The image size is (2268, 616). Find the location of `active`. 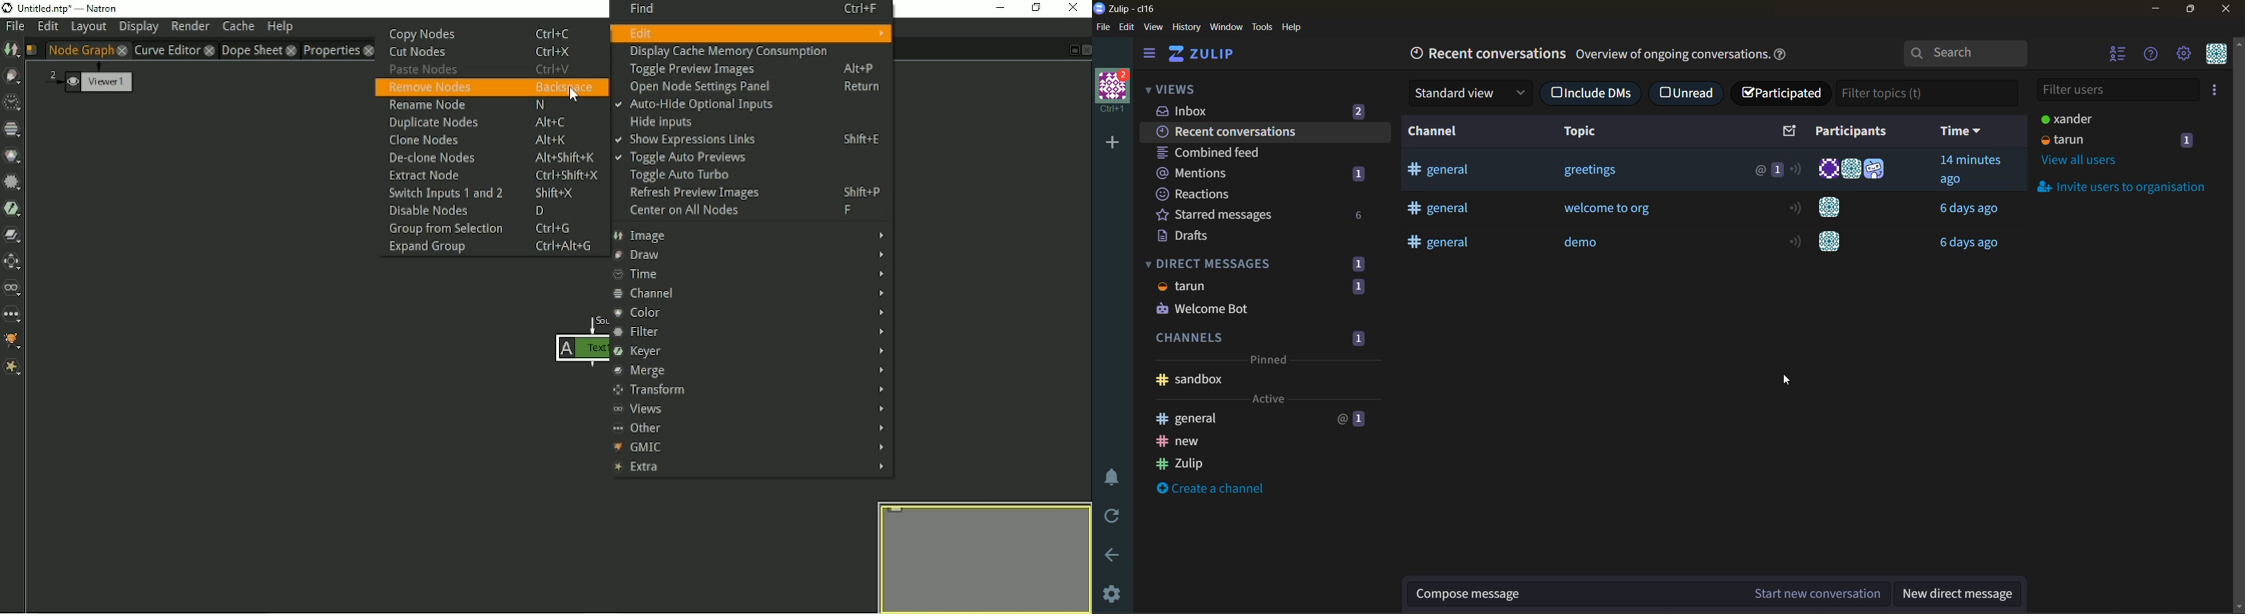

active is located at coordinates (1268, 400).